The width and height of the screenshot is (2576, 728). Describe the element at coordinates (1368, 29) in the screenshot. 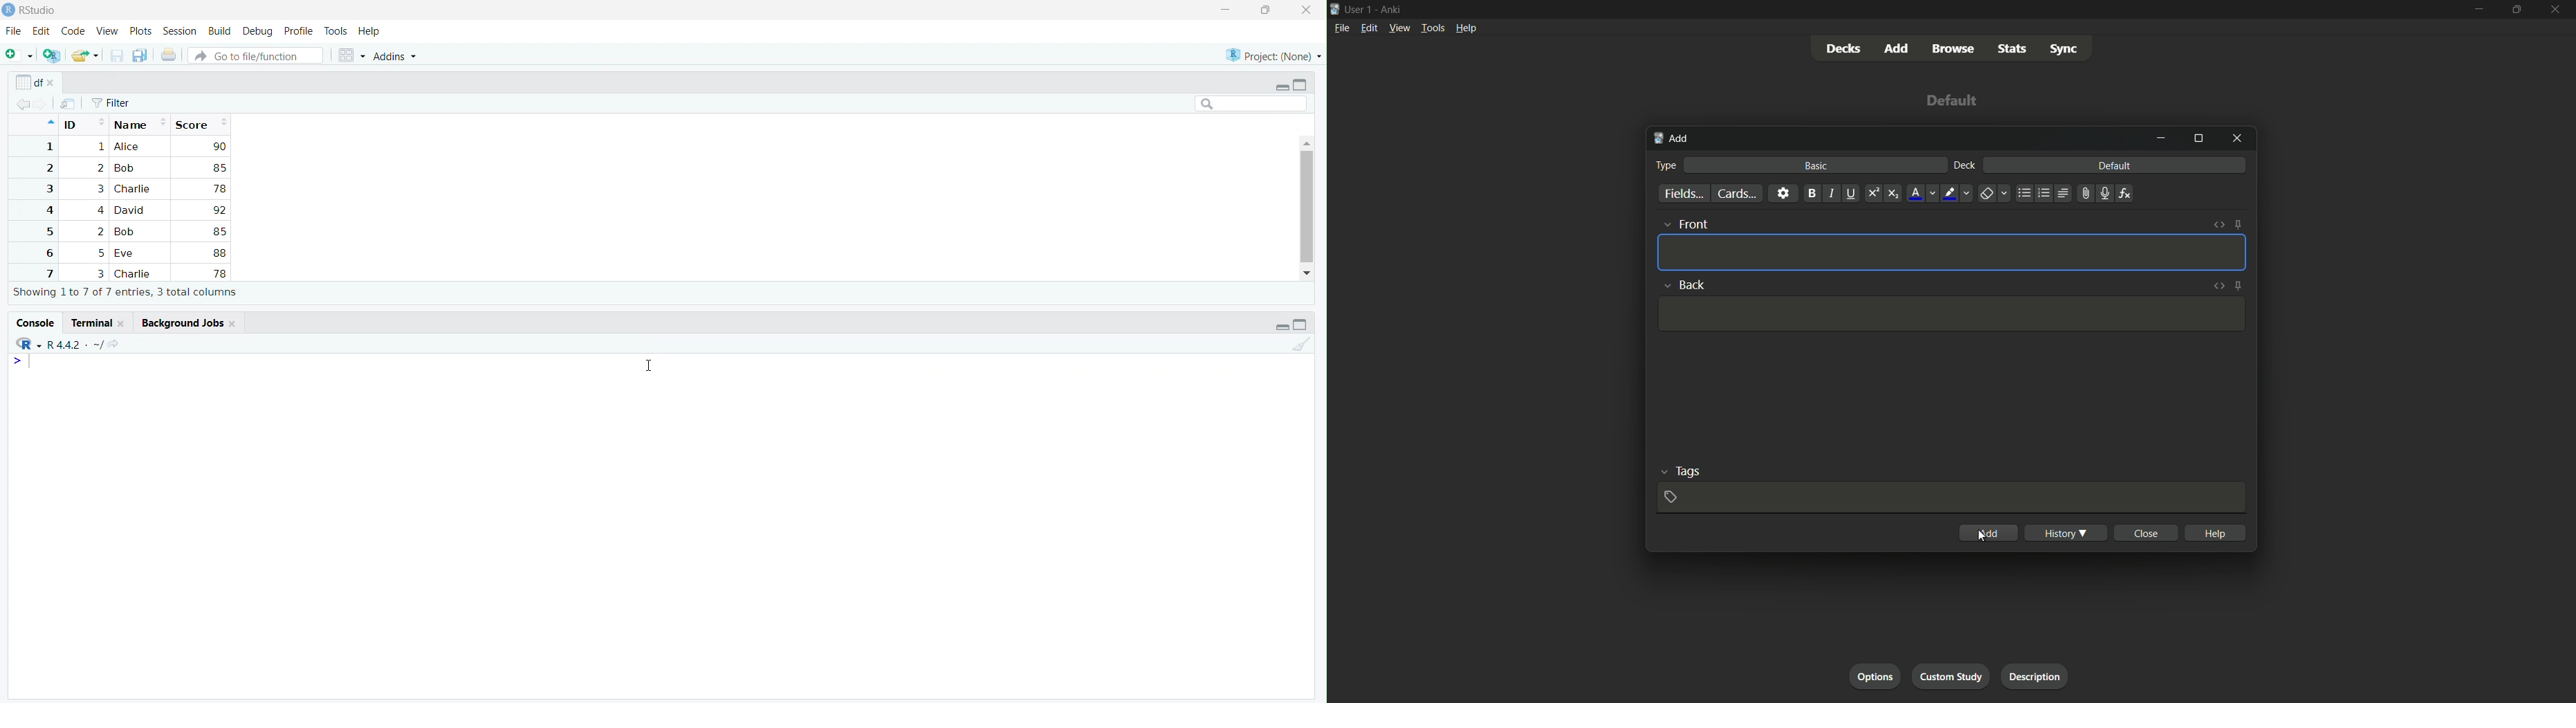

I see `edit` at that location.